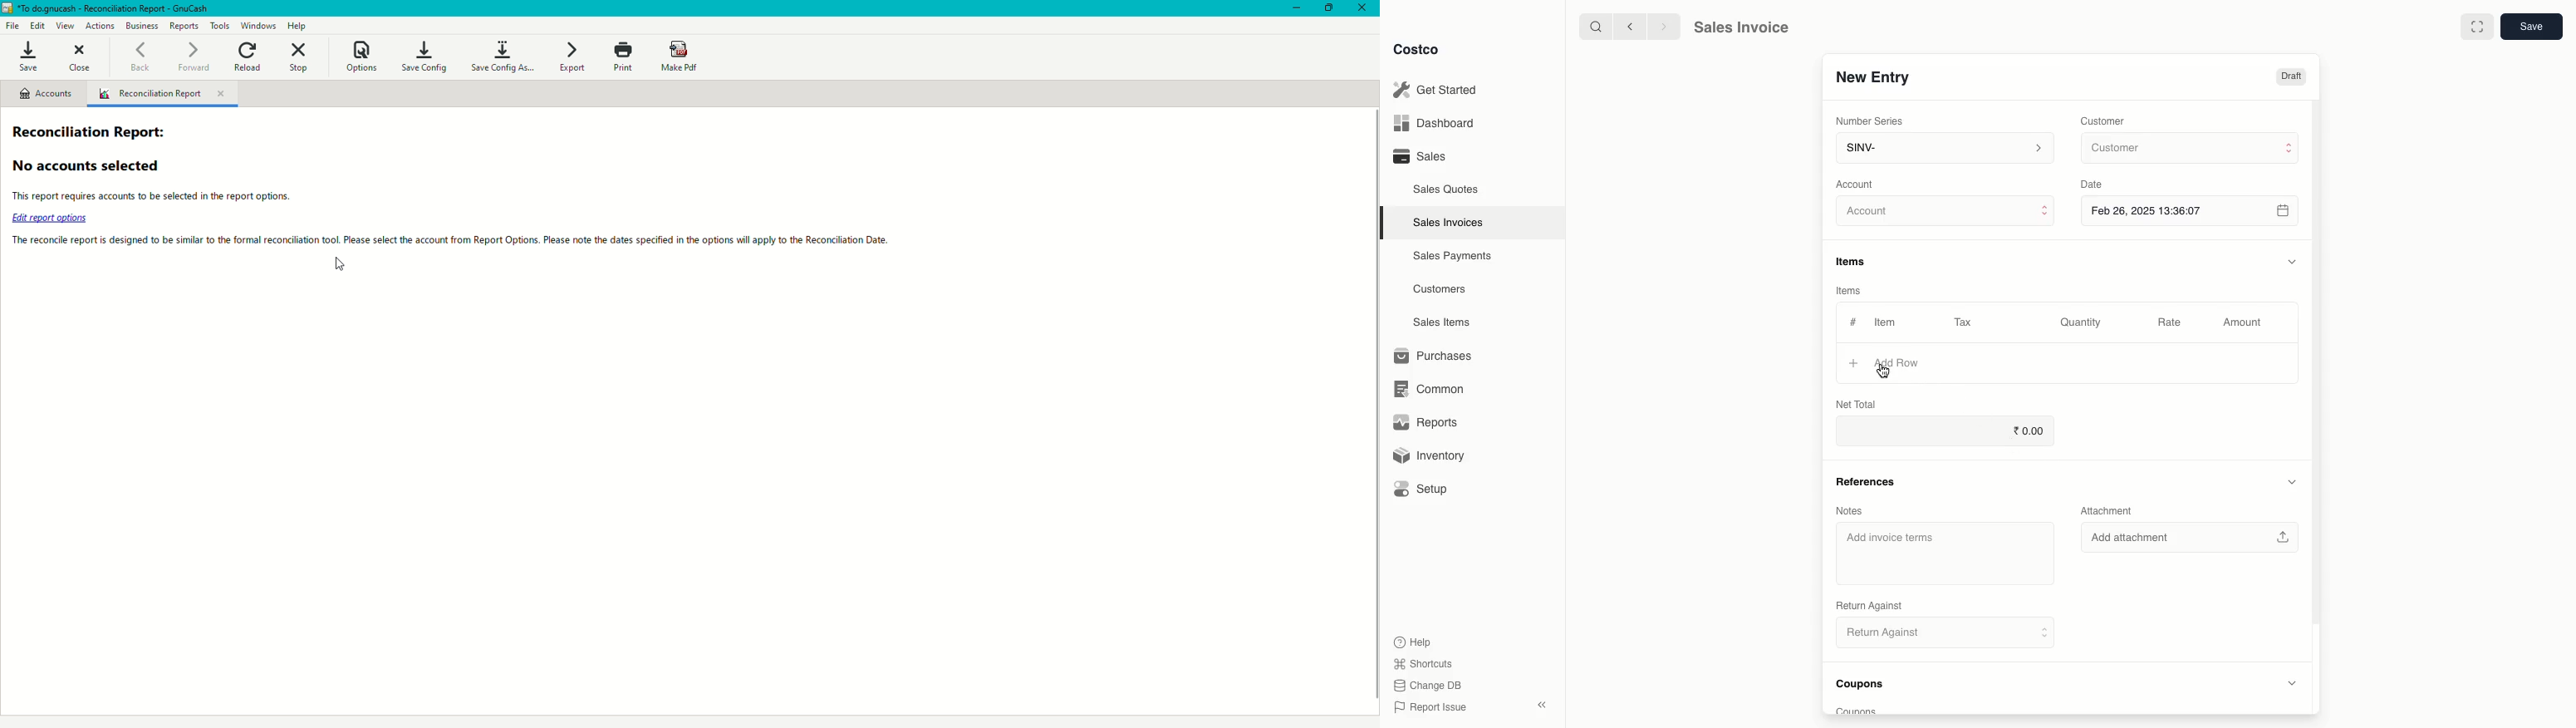  I want to click on Add Row, so click(1901, 365).